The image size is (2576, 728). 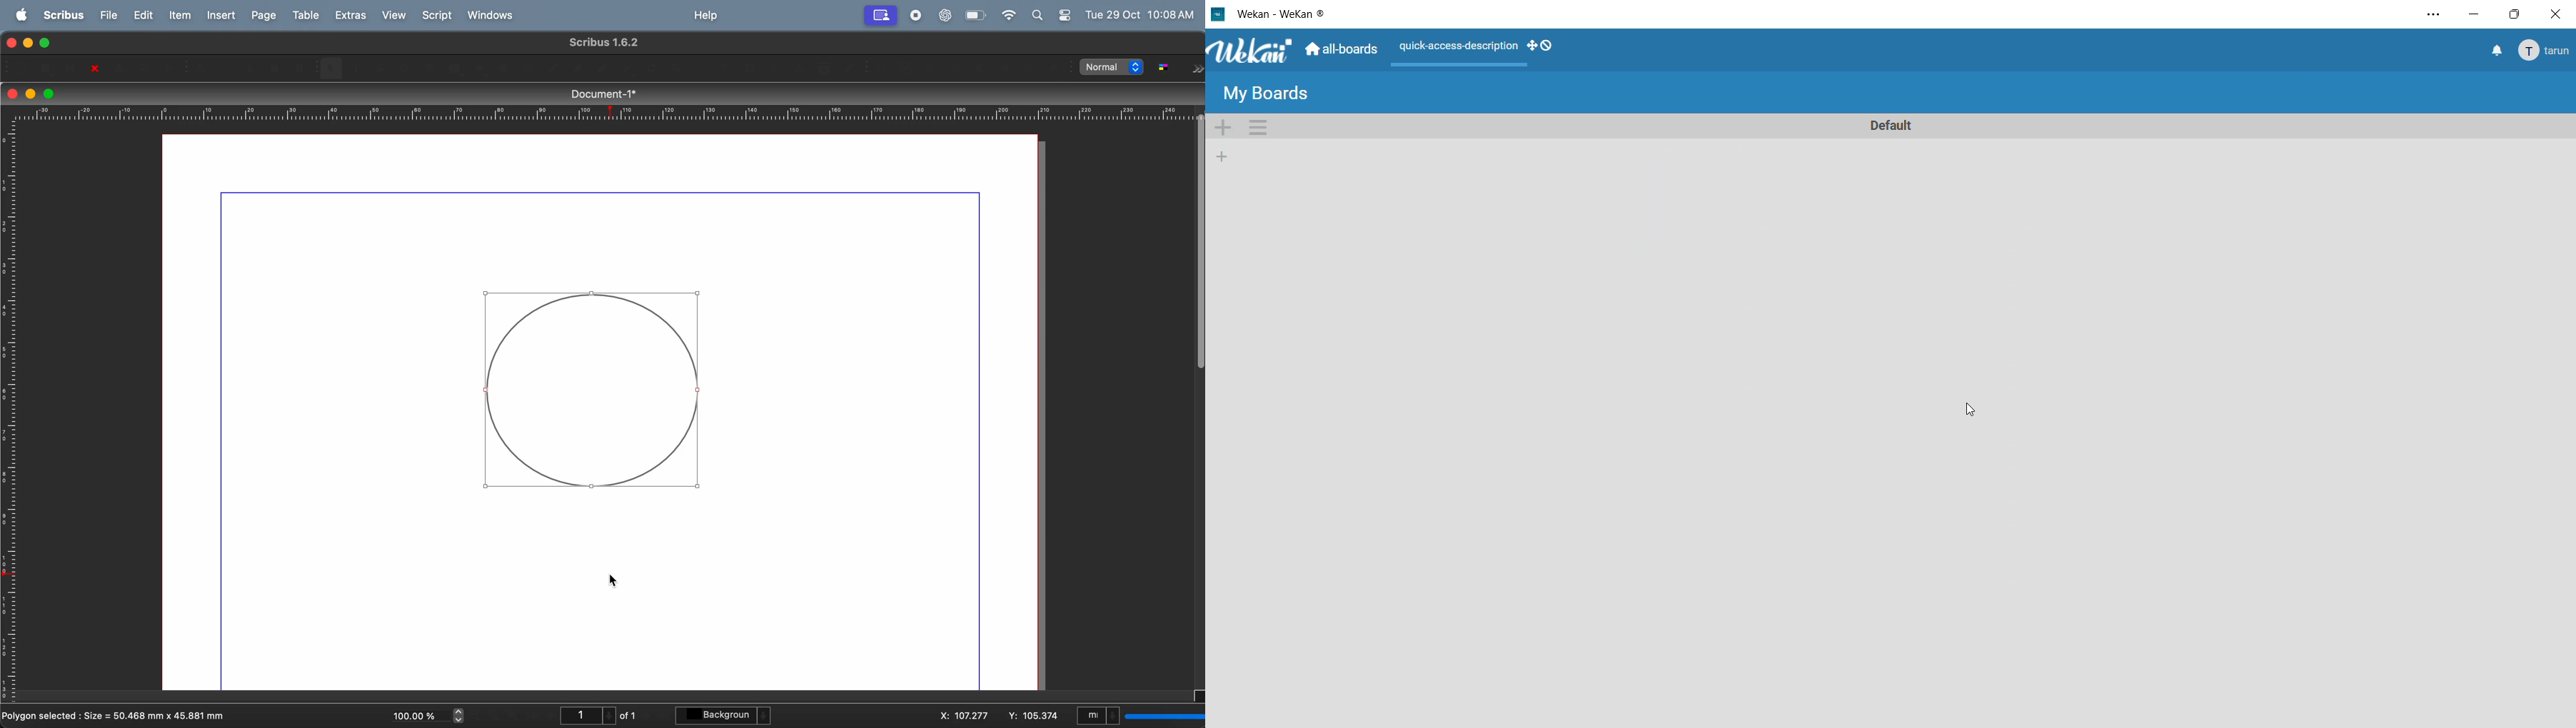 I want to click on closing window, so click(x=11, y=42).